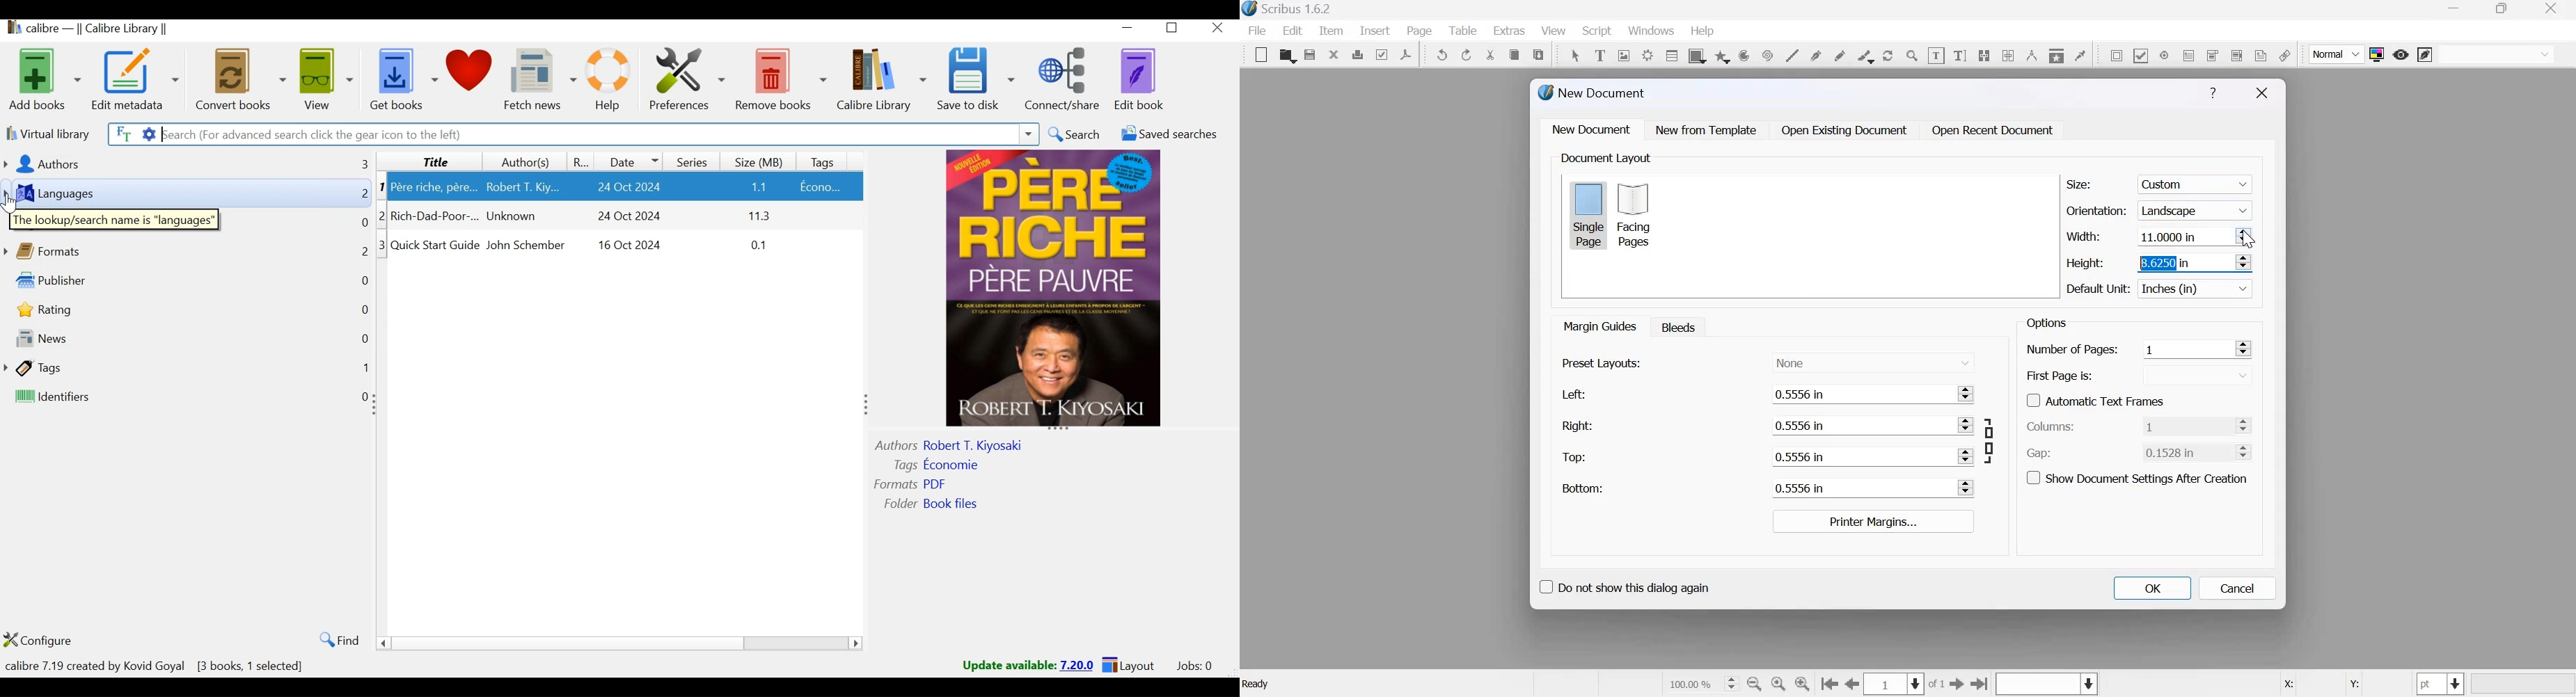 This screenshot has width=2576, height=700. Describe the element at coordinates (2337, 55) in the screenshot. I see `Normal` at that location.